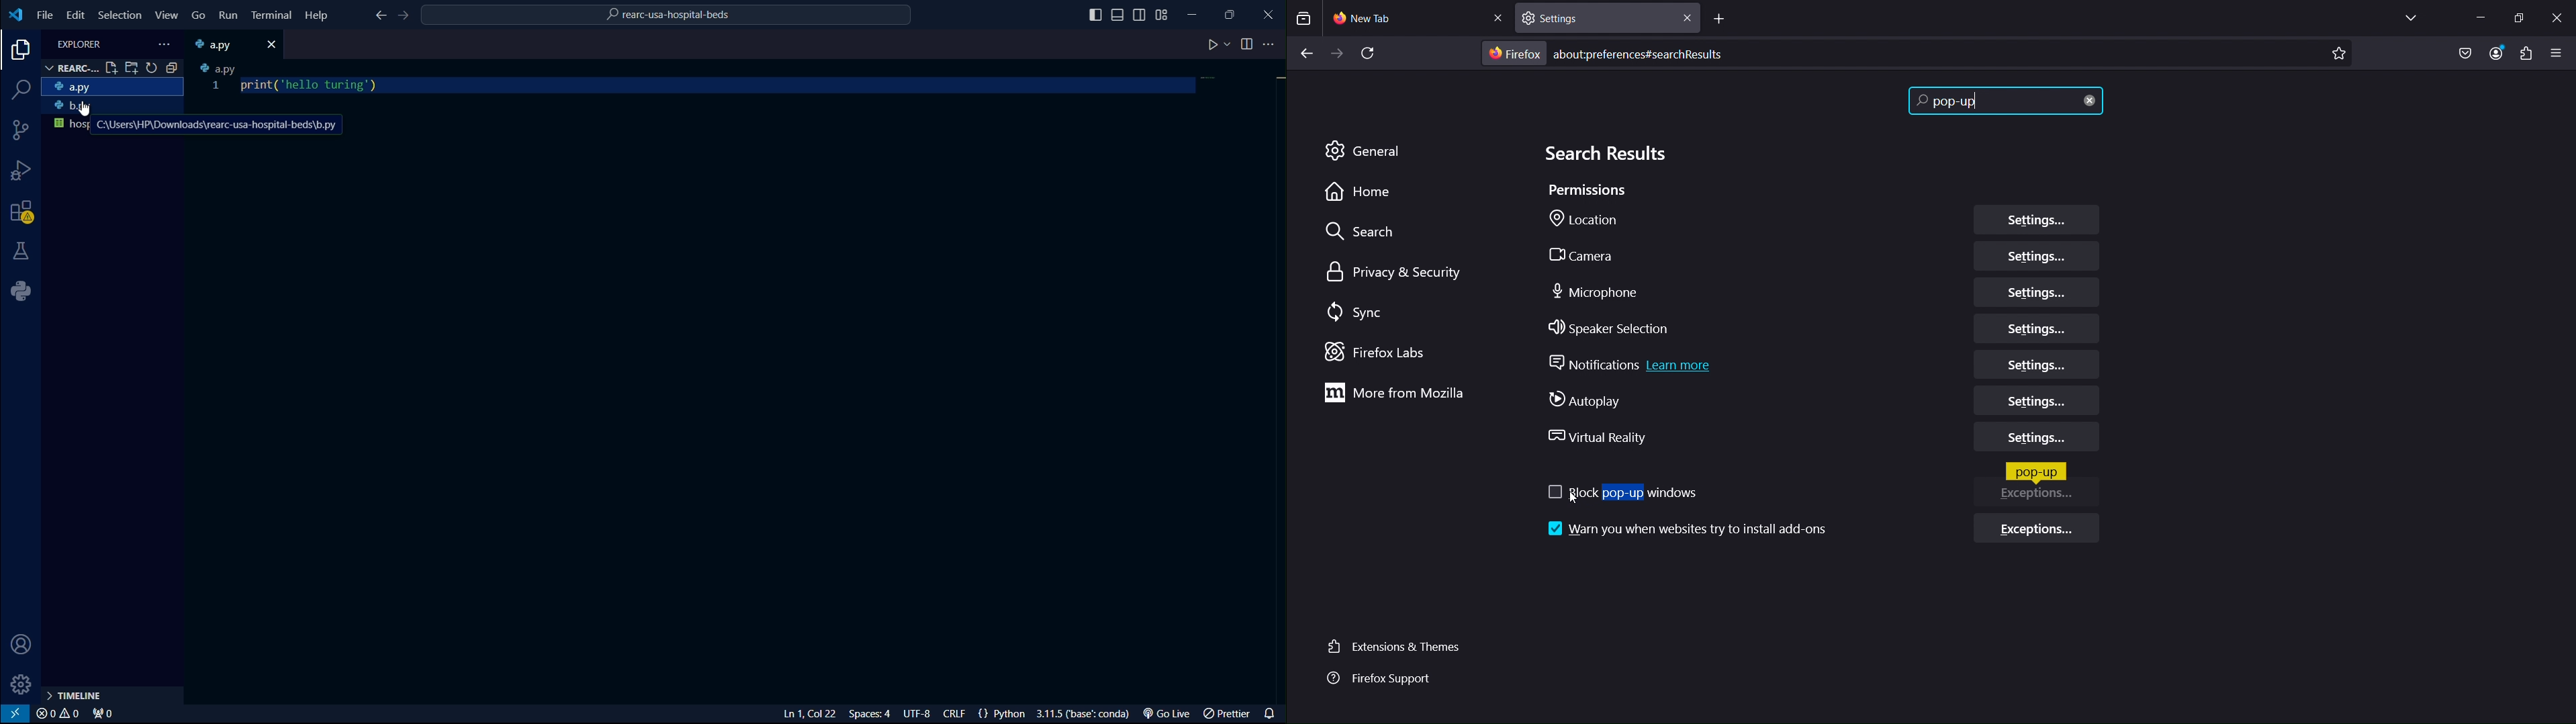 The height and width of the screenshot is (728, 2576). I want to click on Autoplay Settings, so click(2033, 402).